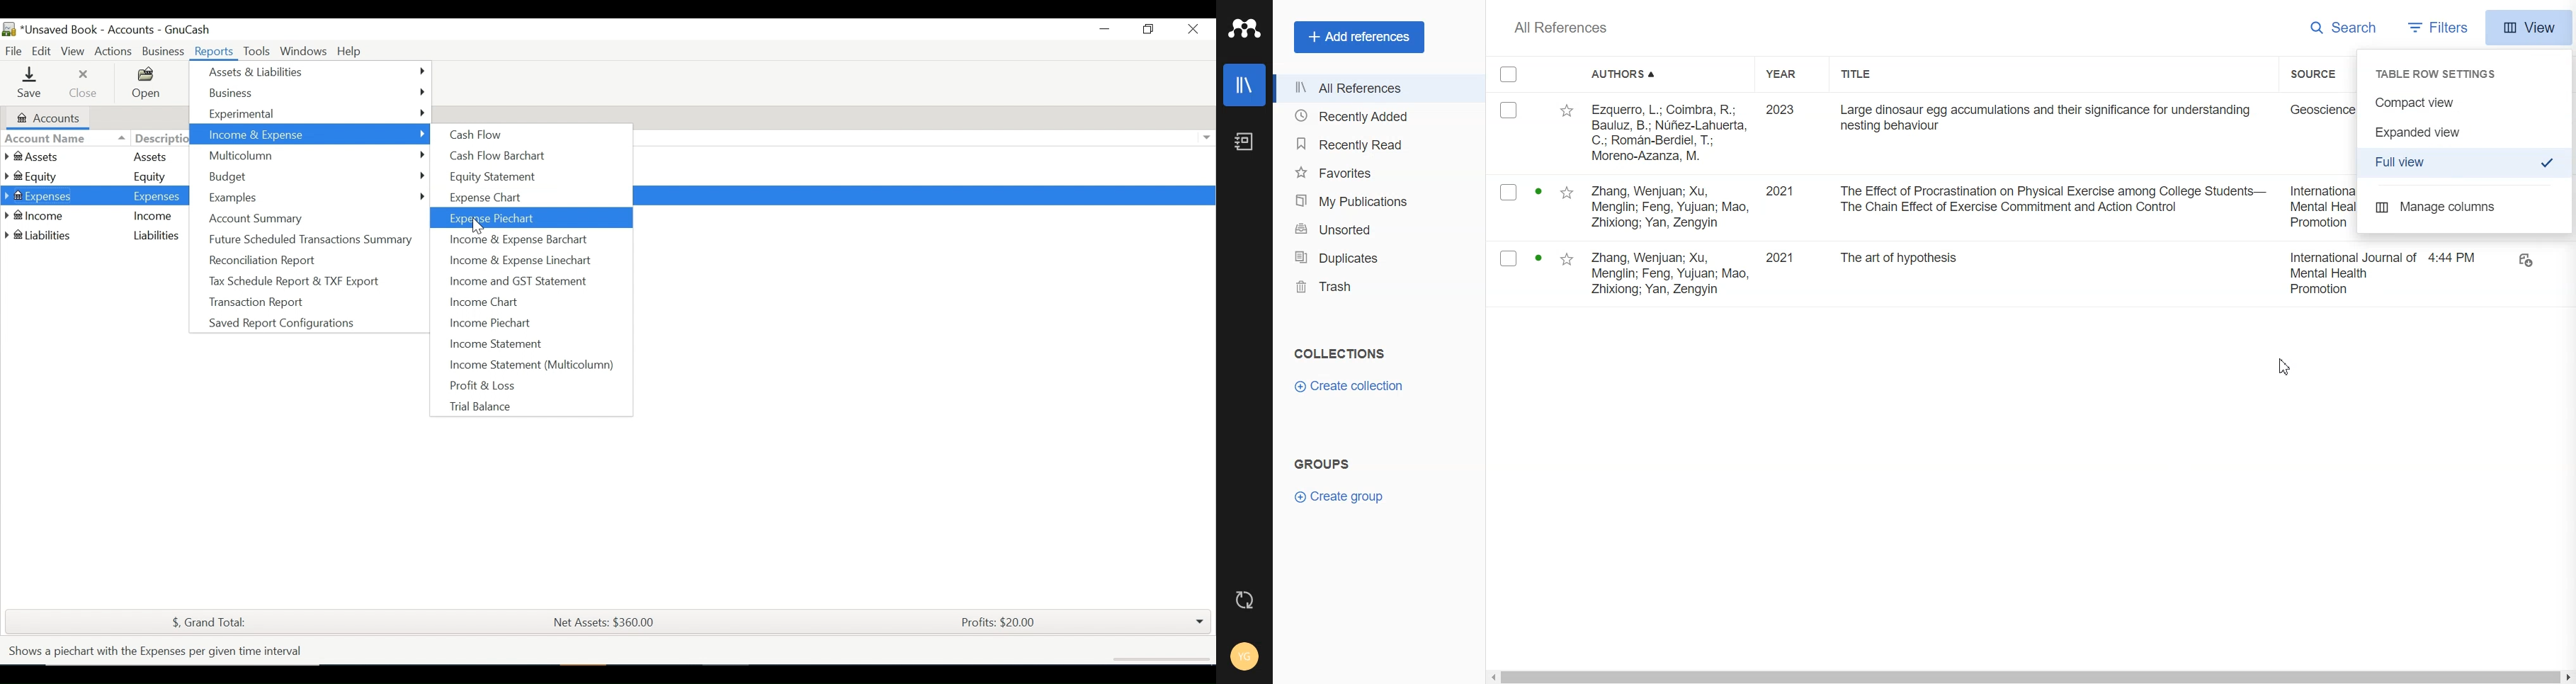 The image size is (2576, 700). What do you see at coordinates (1509, 74) in the screenshot?
I see `Checkmarks` at bounding box center [1509, 74].